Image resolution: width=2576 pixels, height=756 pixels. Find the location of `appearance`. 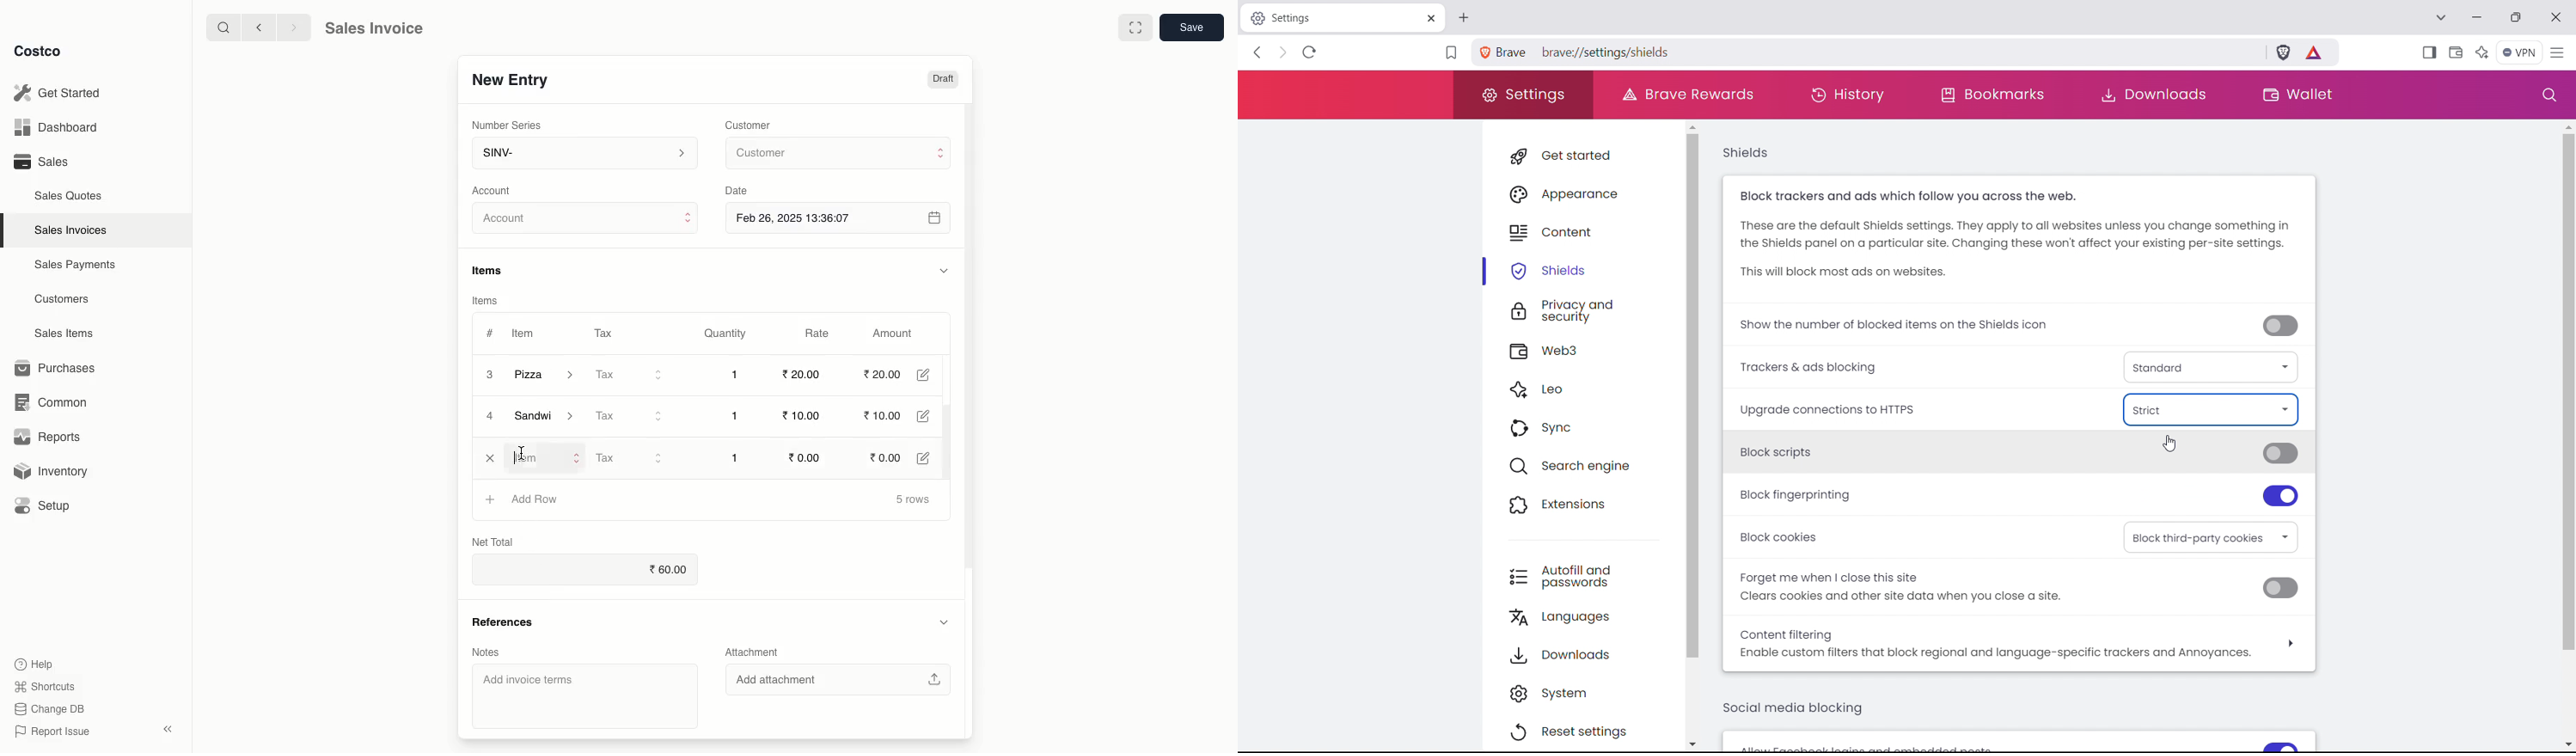

appearance is located at coordinates (1591, 192).